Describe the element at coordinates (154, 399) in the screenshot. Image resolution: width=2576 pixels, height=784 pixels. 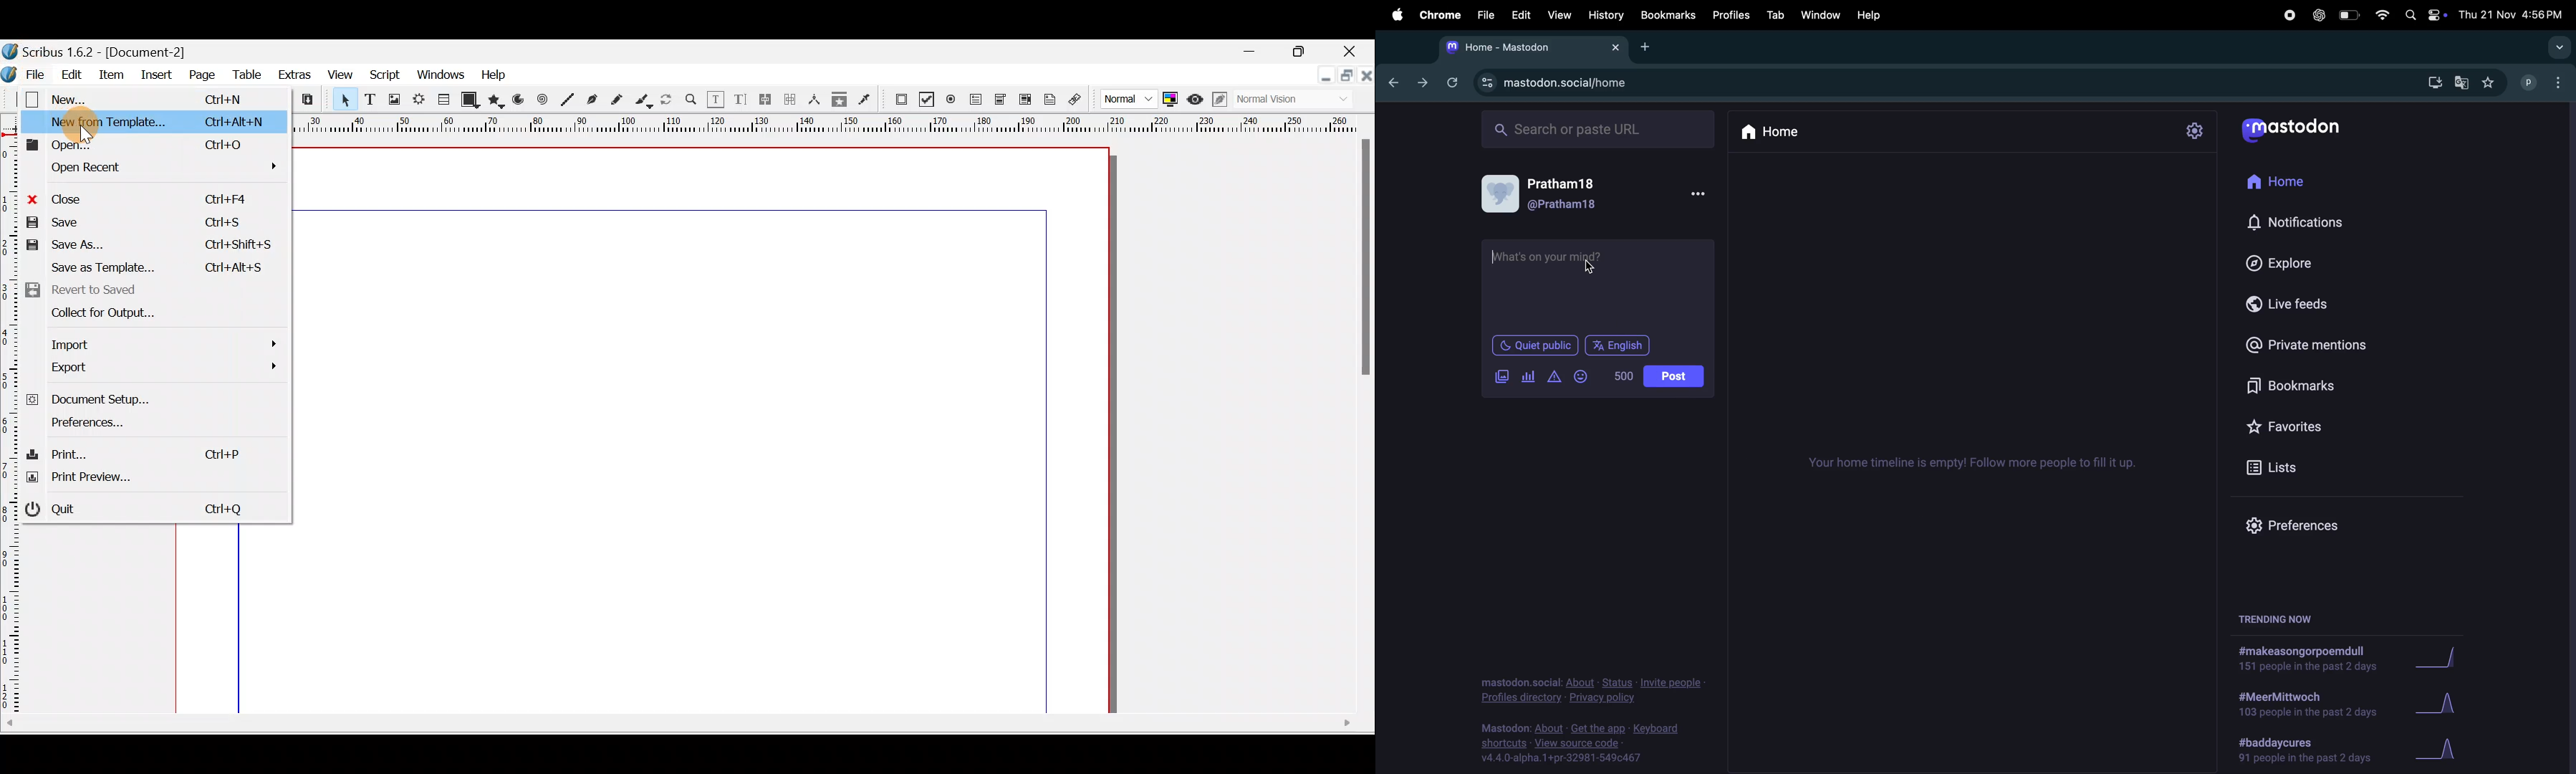
I see `Document setup` at that location.